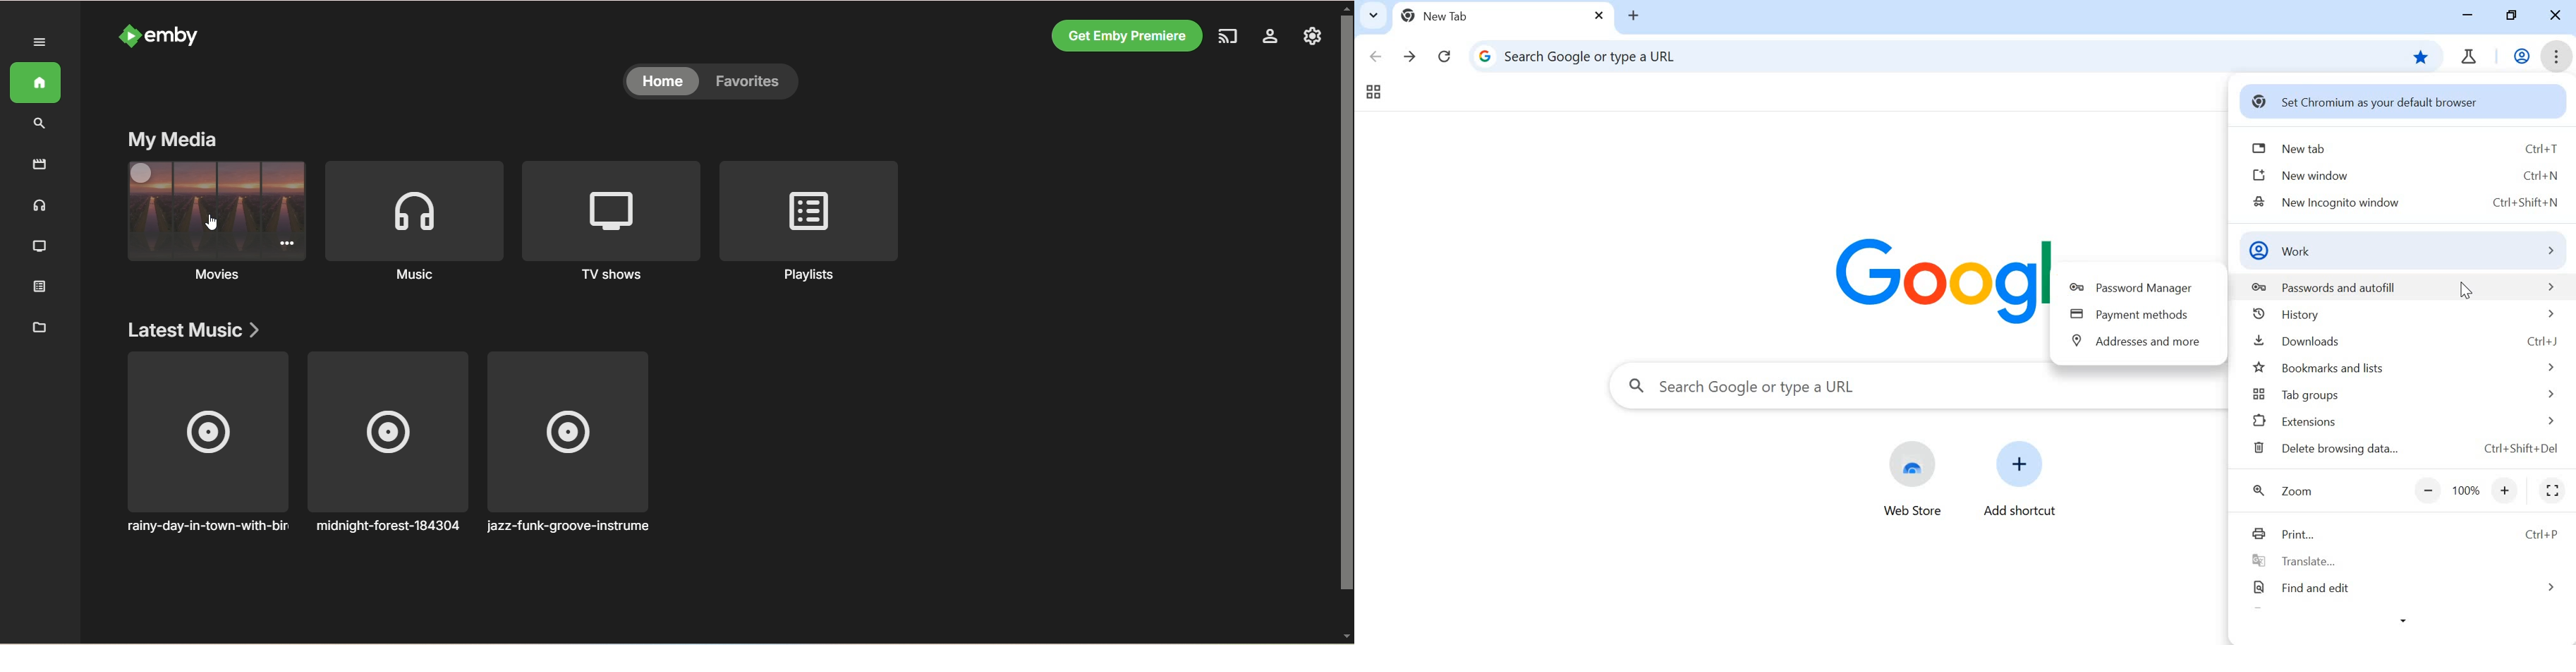 Image resolution: width=2576 pixels, height=672 pixels. What do you see at coordinates (1917, 55) in the screenshot?
I see `address tab` at bounding box center [1917, 55].